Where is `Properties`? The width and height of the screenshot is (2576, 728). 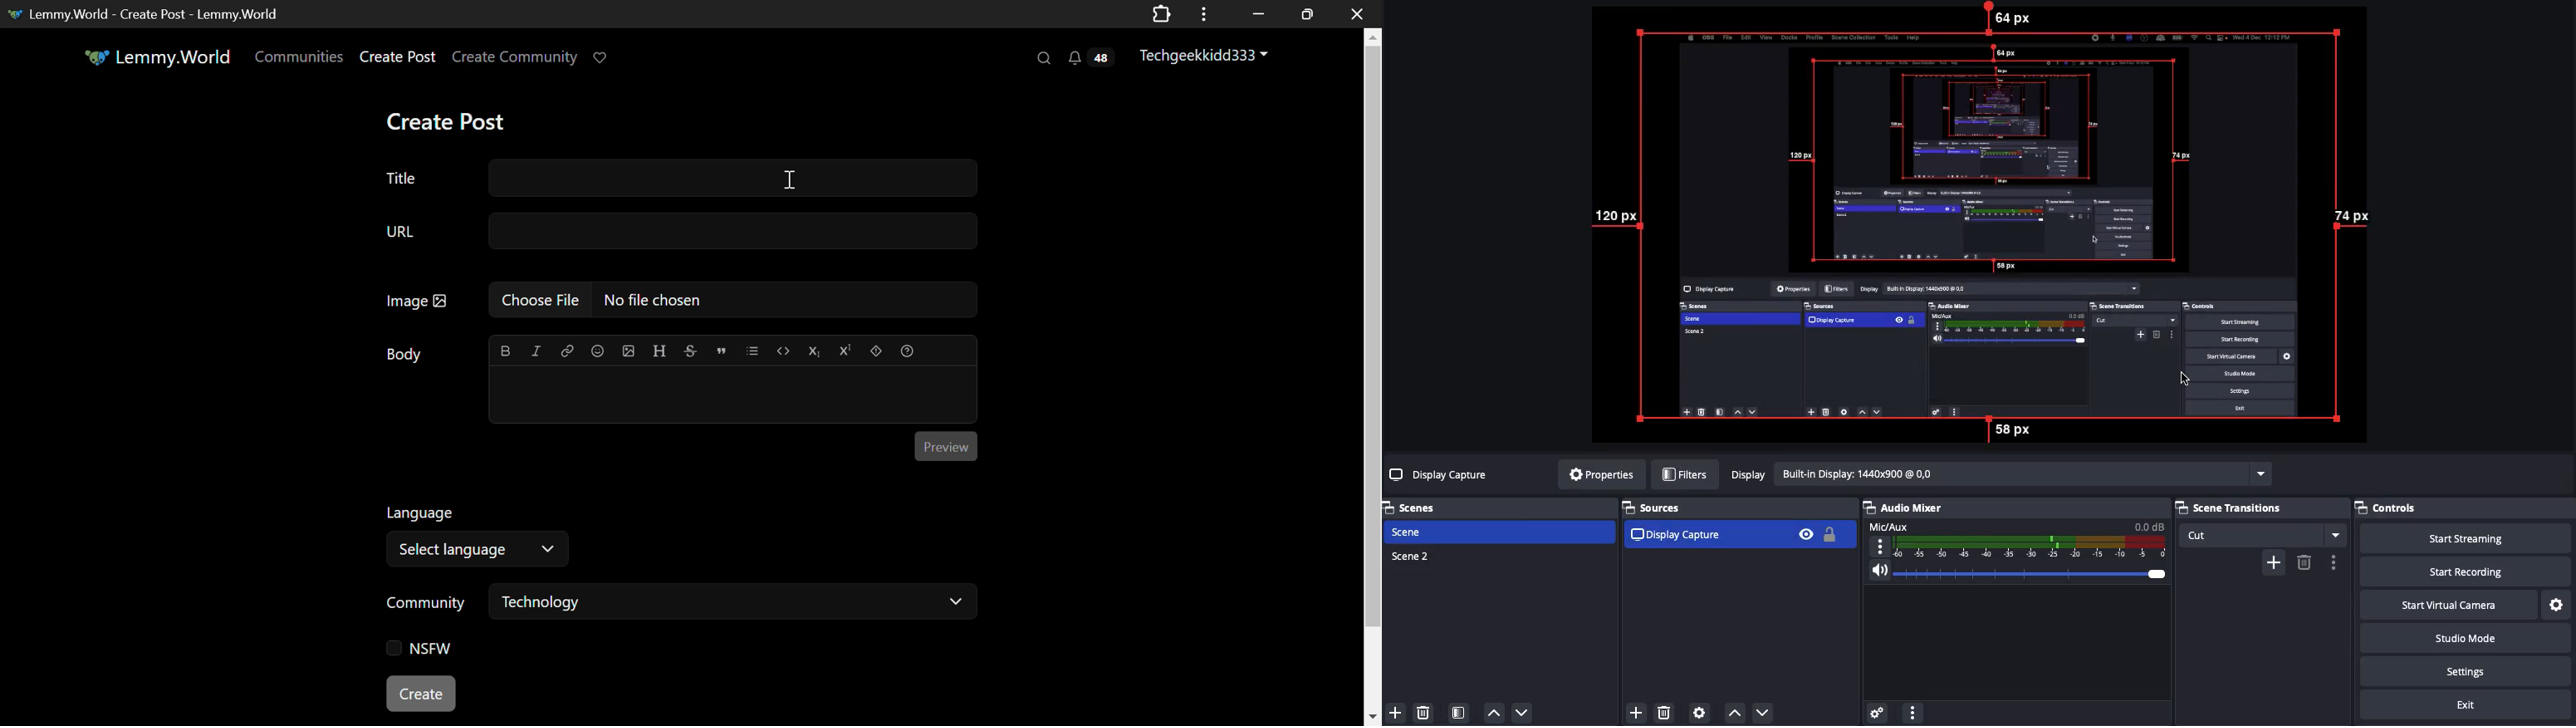
Properties is located at coordinates (1597, 474).